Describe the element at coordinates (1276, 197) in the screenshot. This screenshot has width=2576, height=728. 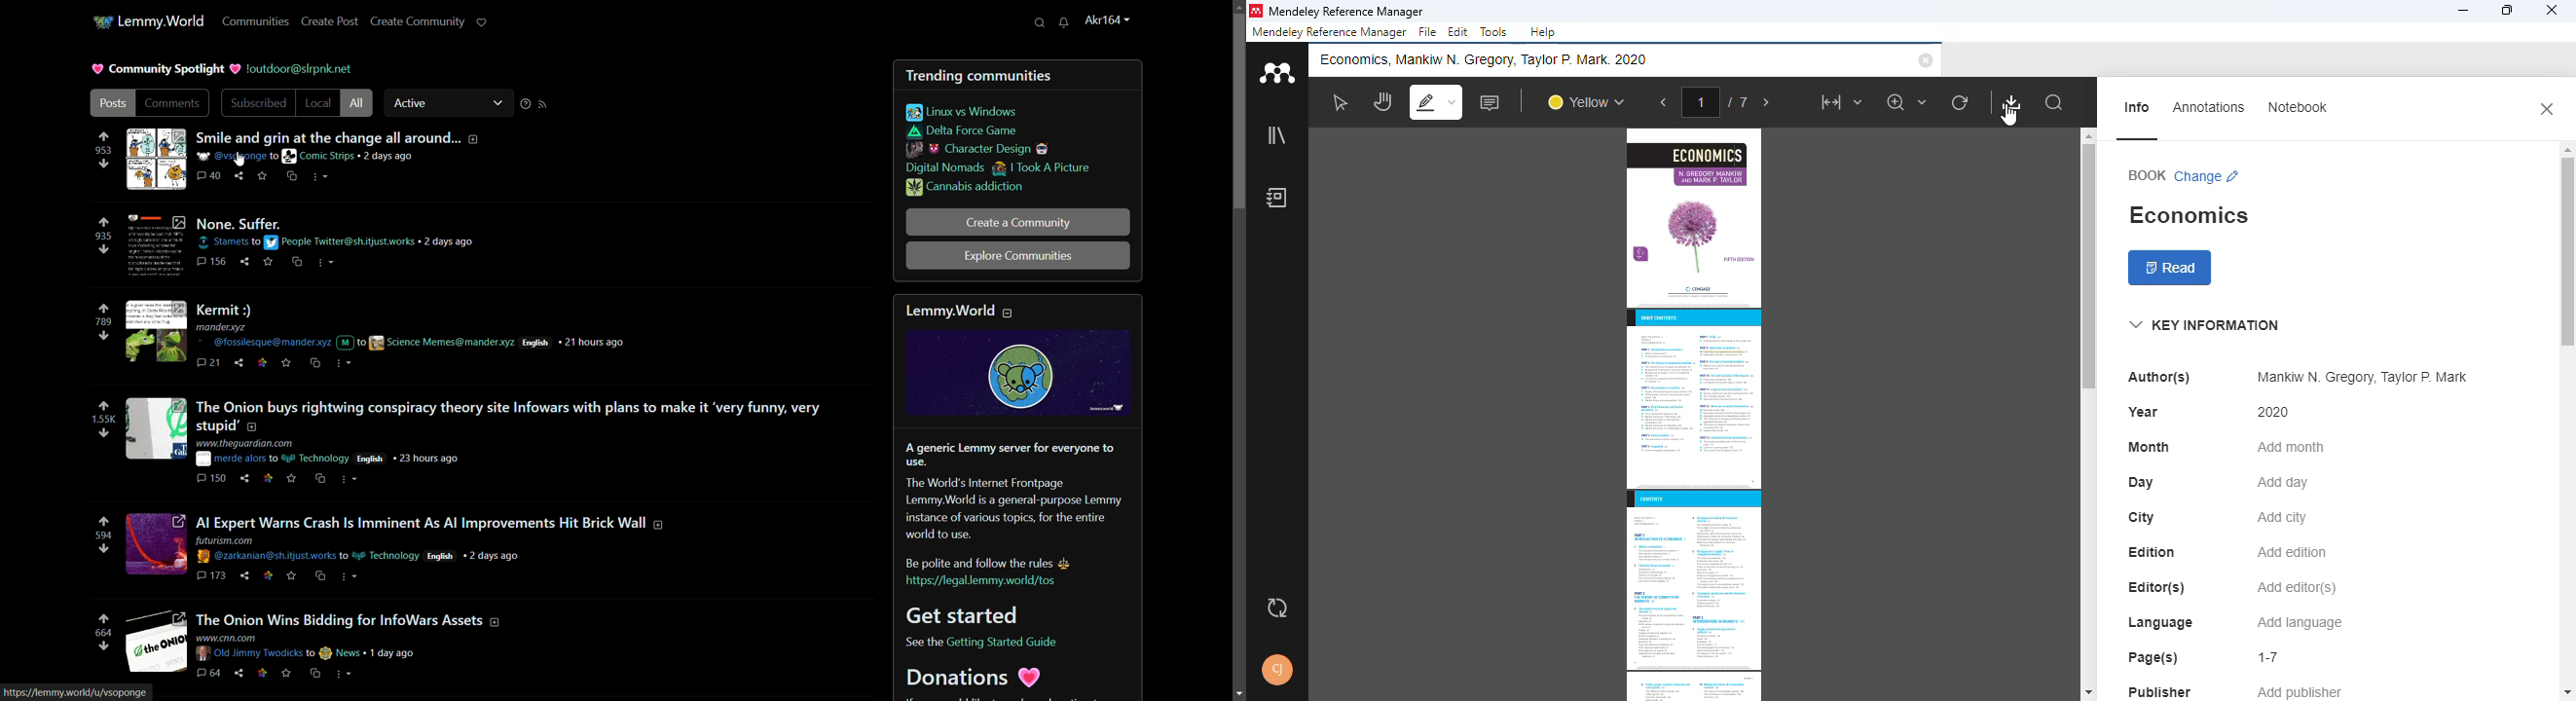
I see `notebook` at that location.